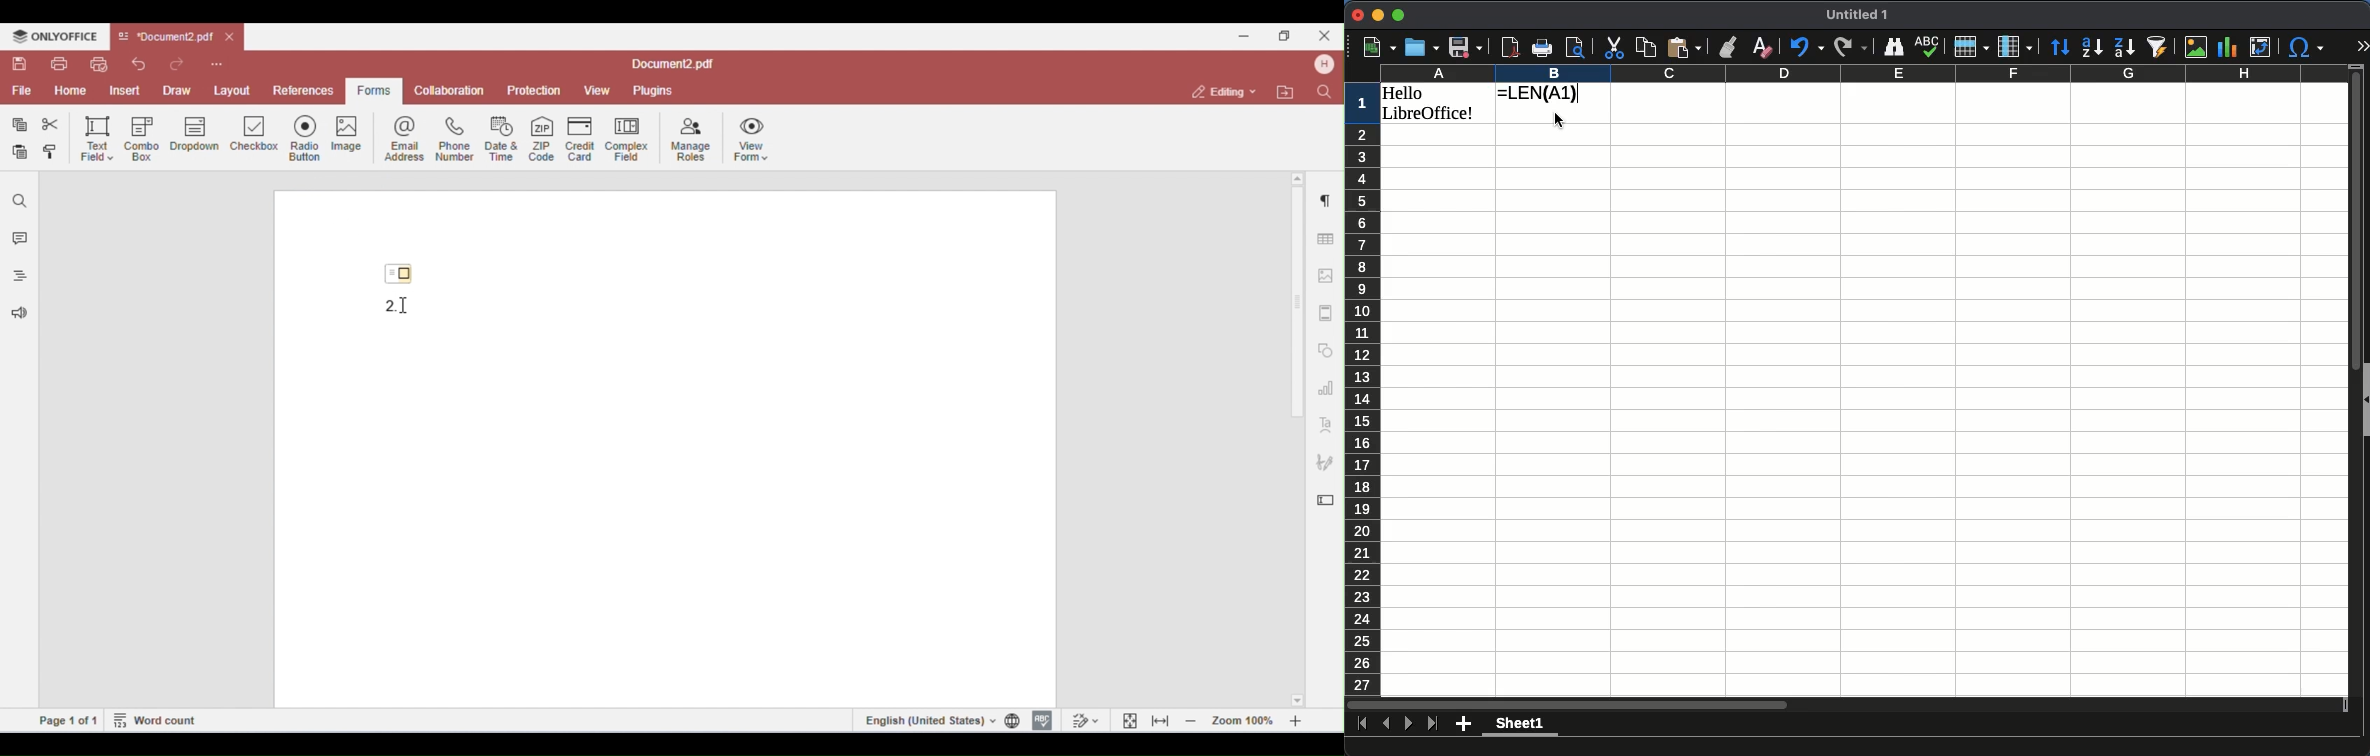 This screenshot has height=756, width=2380. I want to click on image, so click(2195, 47).